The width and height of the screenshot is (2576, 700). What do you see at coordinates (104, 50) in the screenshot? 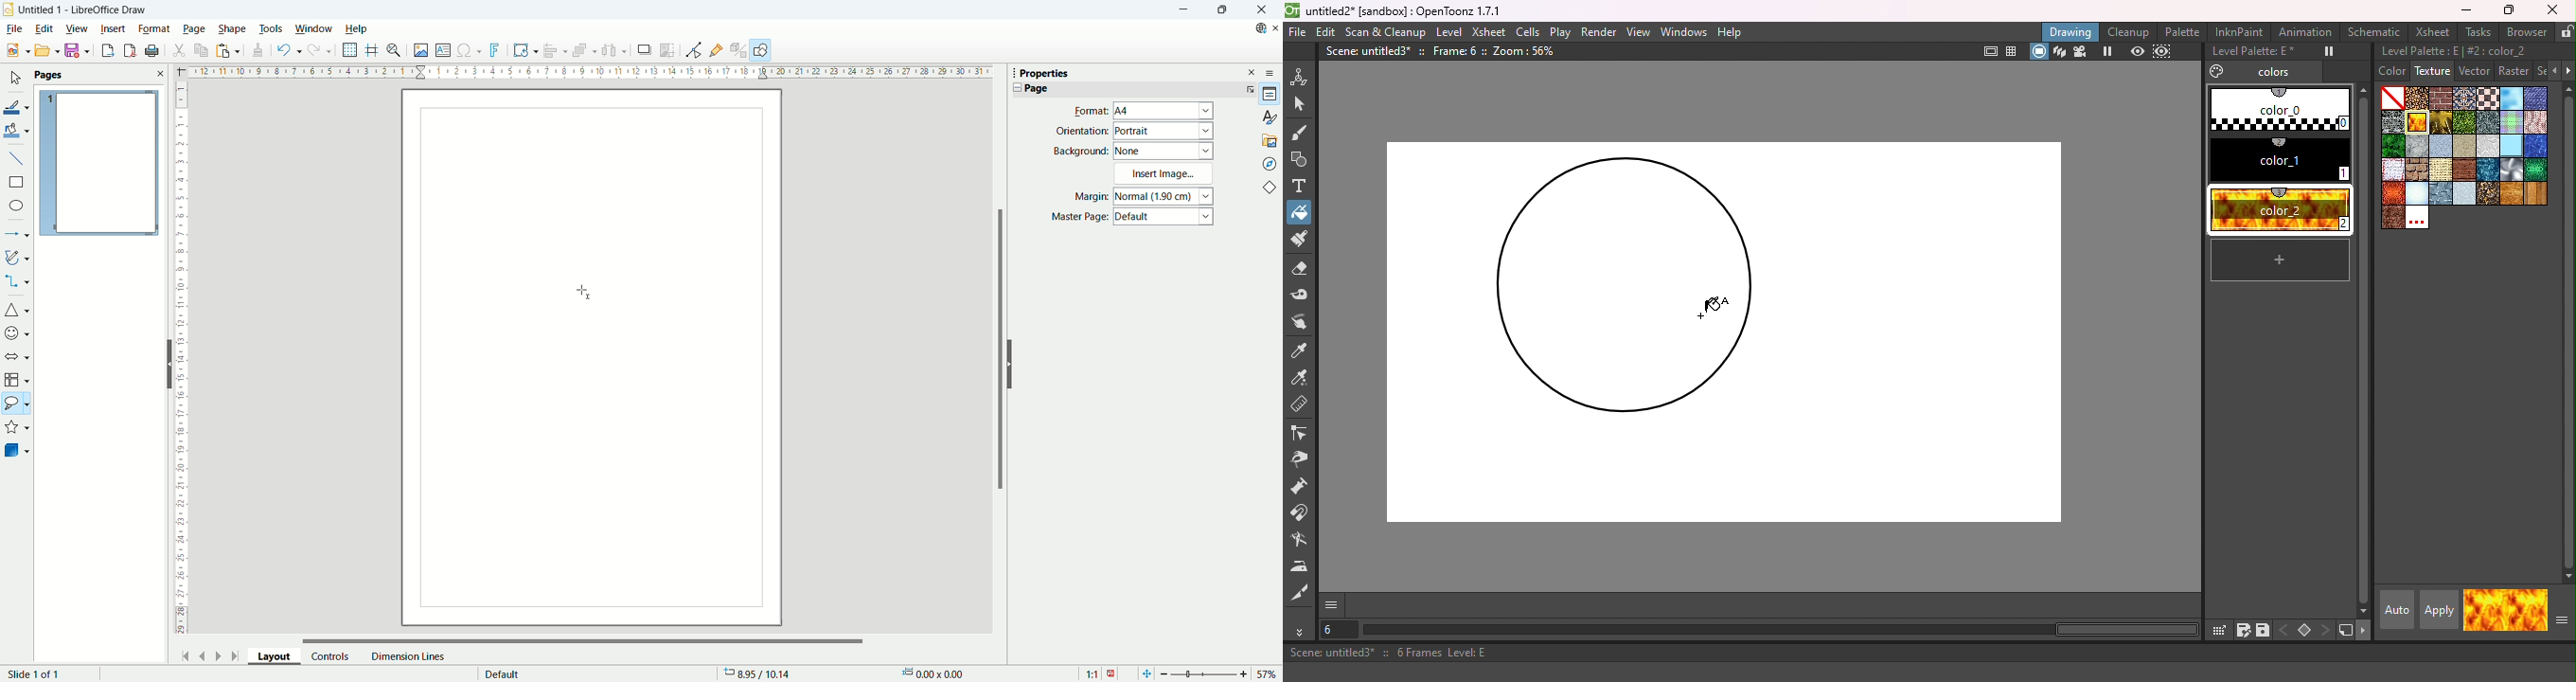
I see `export` at bounding box center [104, 50].